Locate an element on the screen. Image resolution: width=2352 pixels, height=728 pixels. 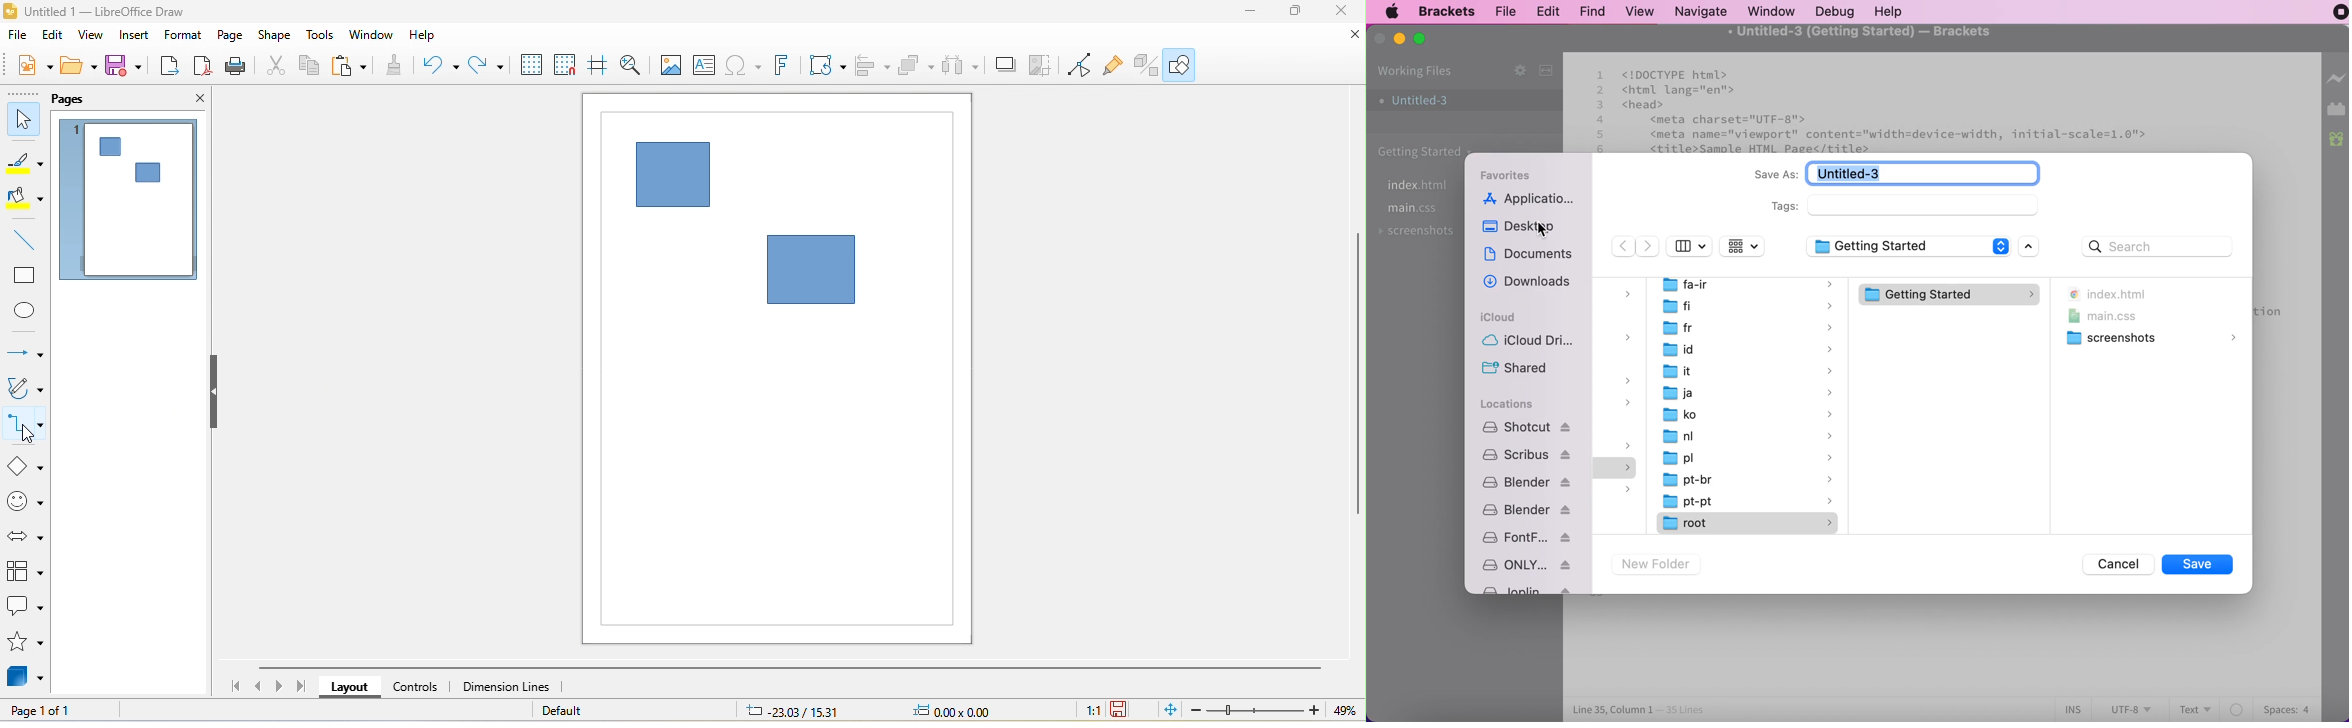
ONLYOFFICE is located at coordinates (1527, 564).